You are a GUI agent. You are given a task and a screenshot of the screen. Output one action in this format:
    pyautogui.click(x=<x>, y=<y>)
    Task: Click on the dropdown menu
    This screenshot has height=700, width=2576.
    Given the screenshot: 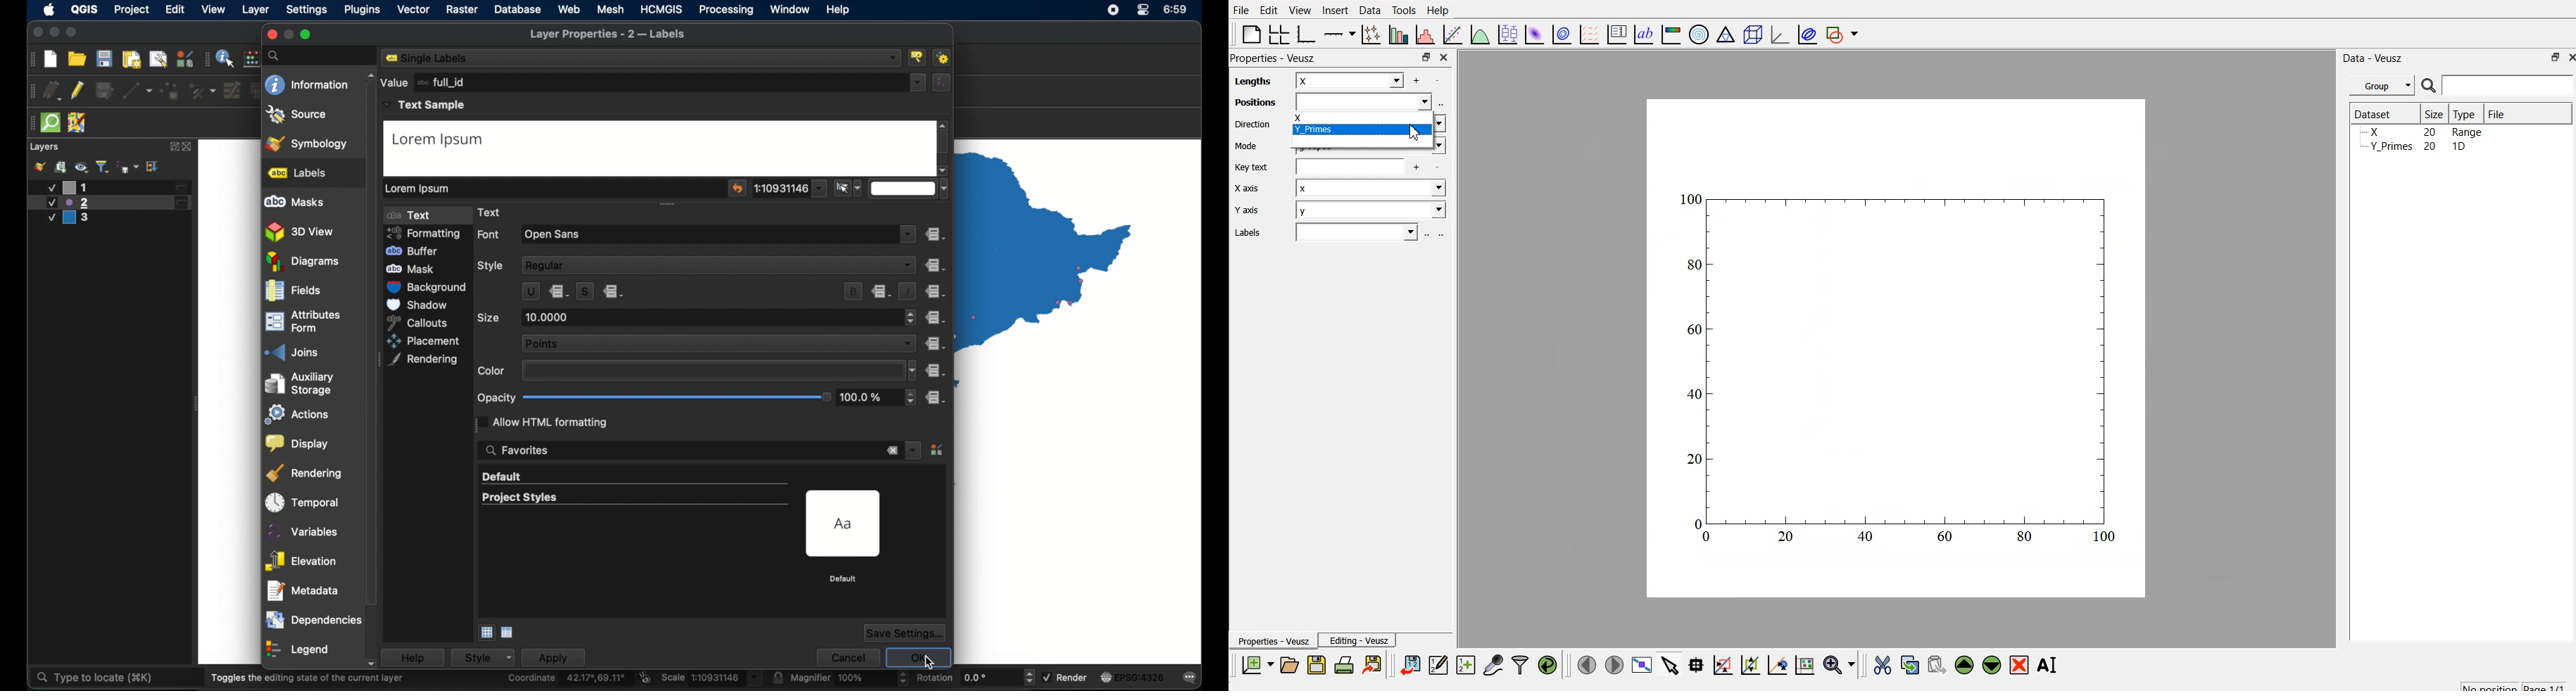 What is the action you would take?
    pyautogui.click(x=911, y=370)
    